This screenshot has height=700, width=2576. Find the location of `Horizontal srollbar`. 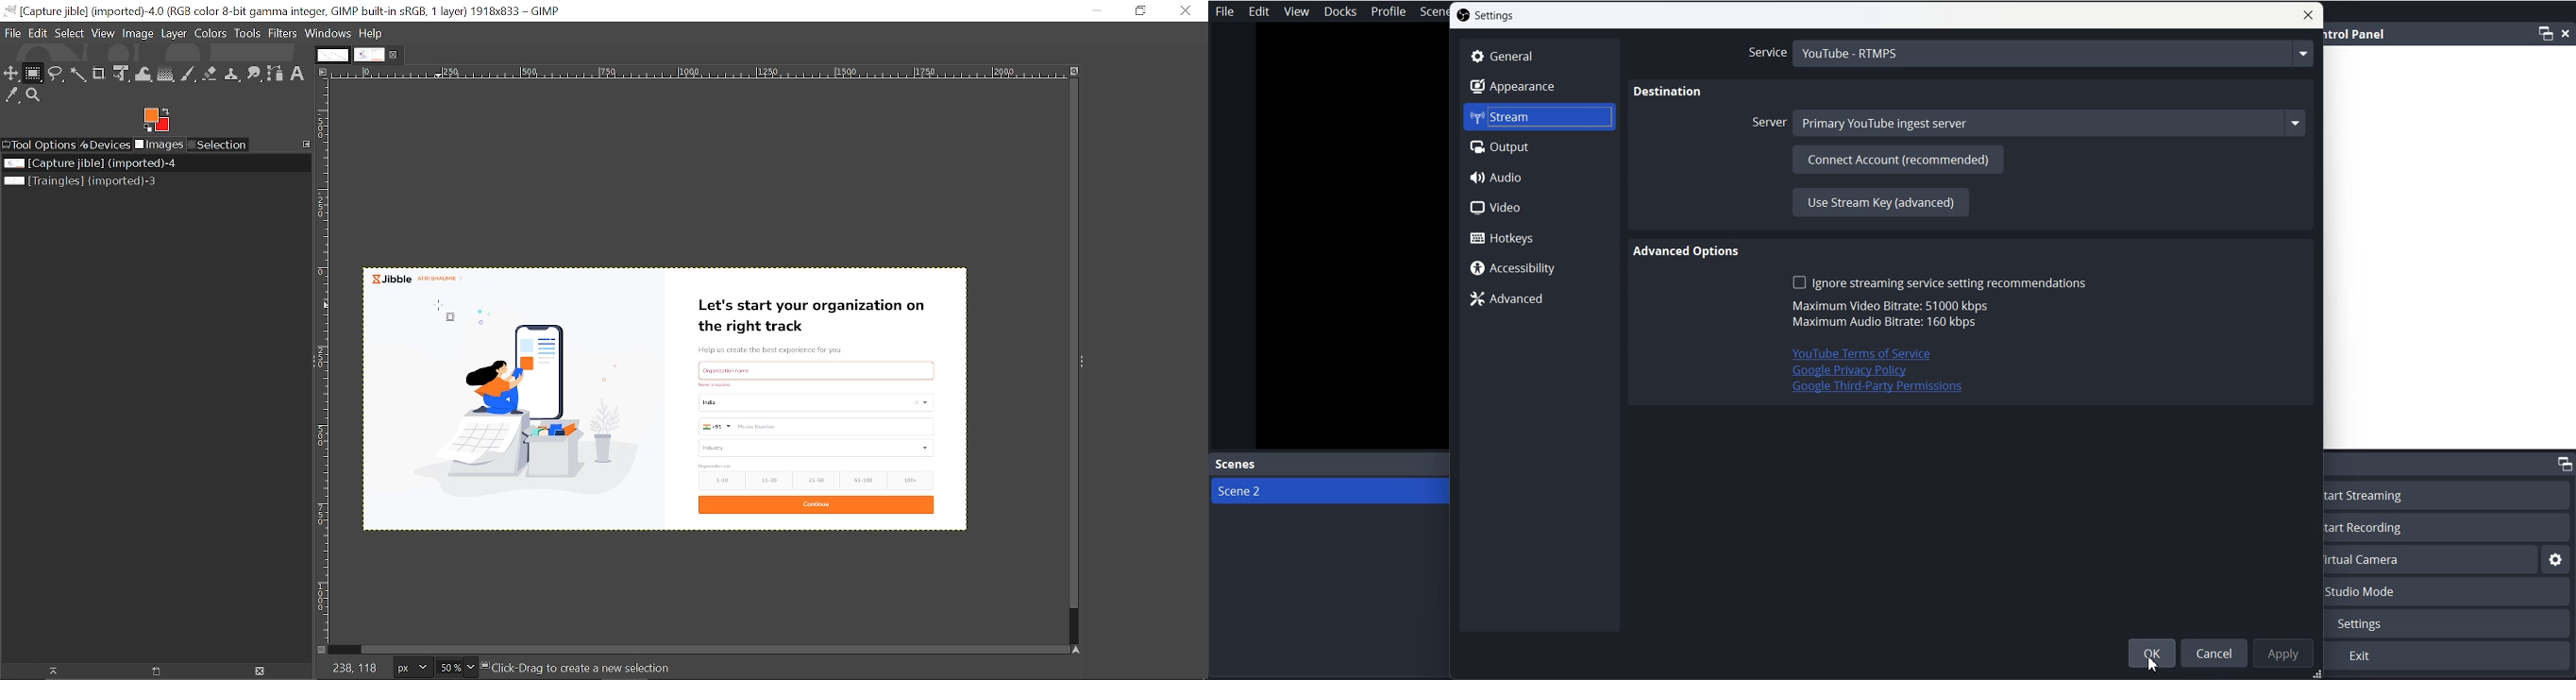

Horizontal srollbar is located at coordinates (716, 648).